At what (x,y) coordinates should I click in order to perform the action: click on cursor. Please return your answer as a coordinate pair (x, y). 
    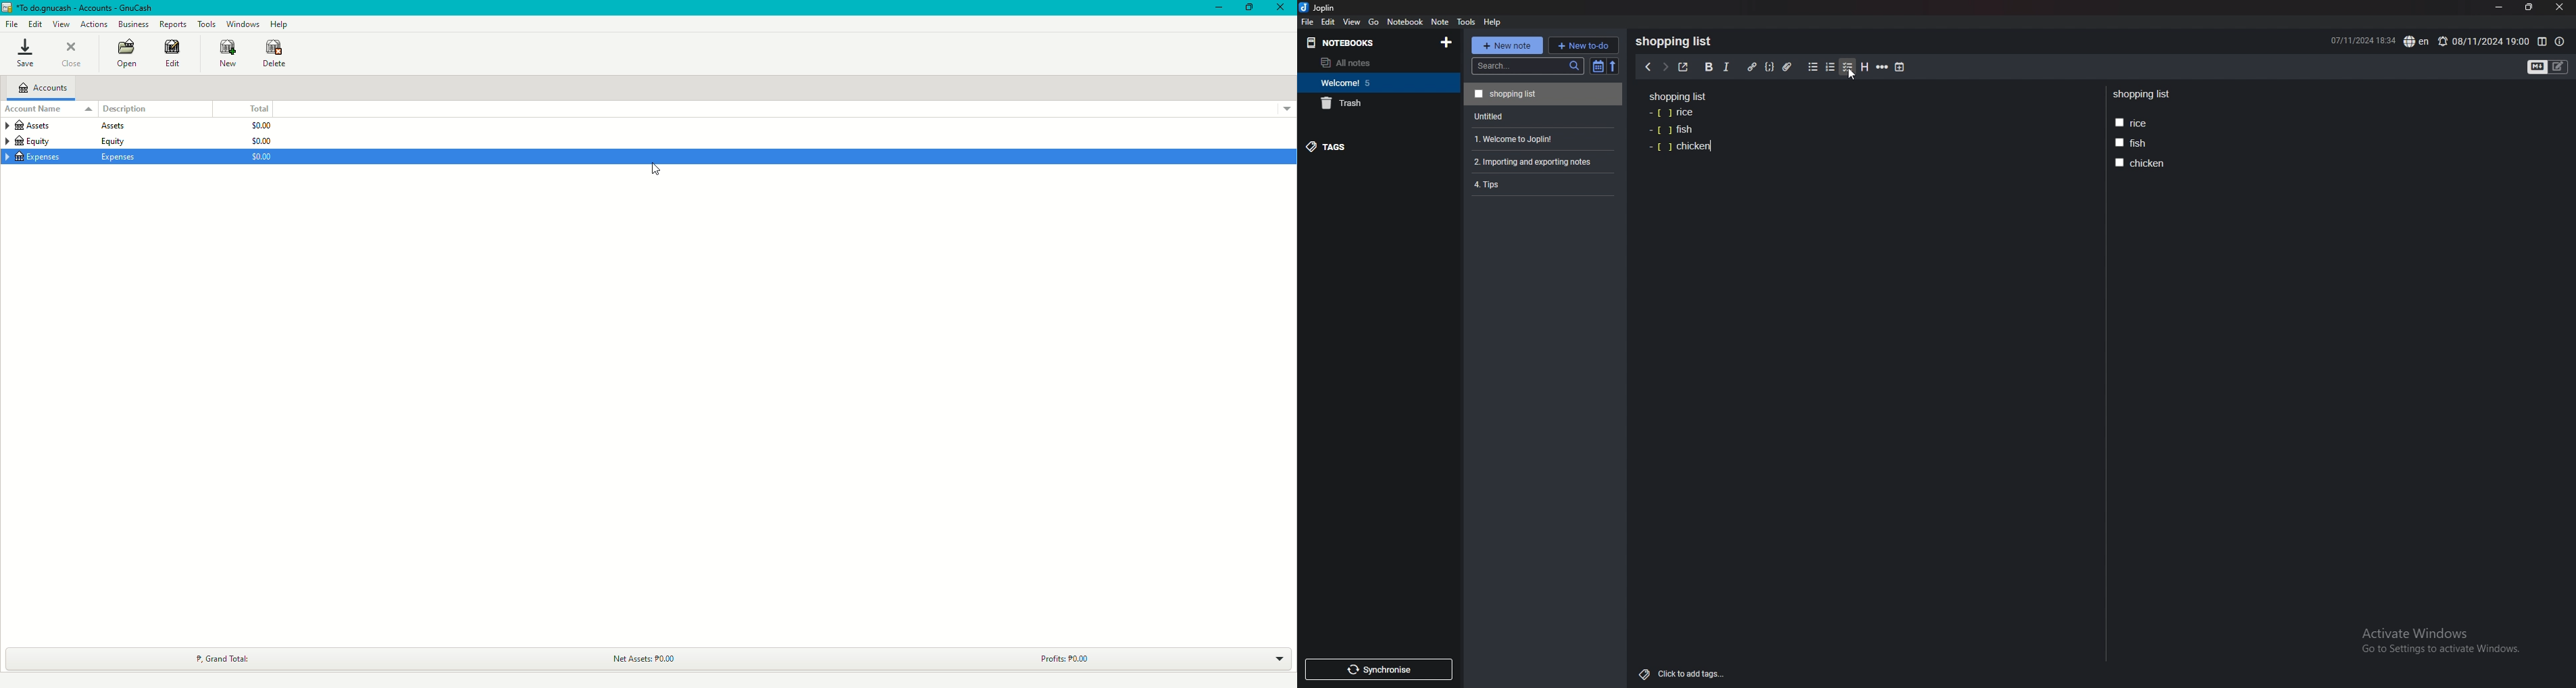
    Looking at the image, I should click on (1852, 75).